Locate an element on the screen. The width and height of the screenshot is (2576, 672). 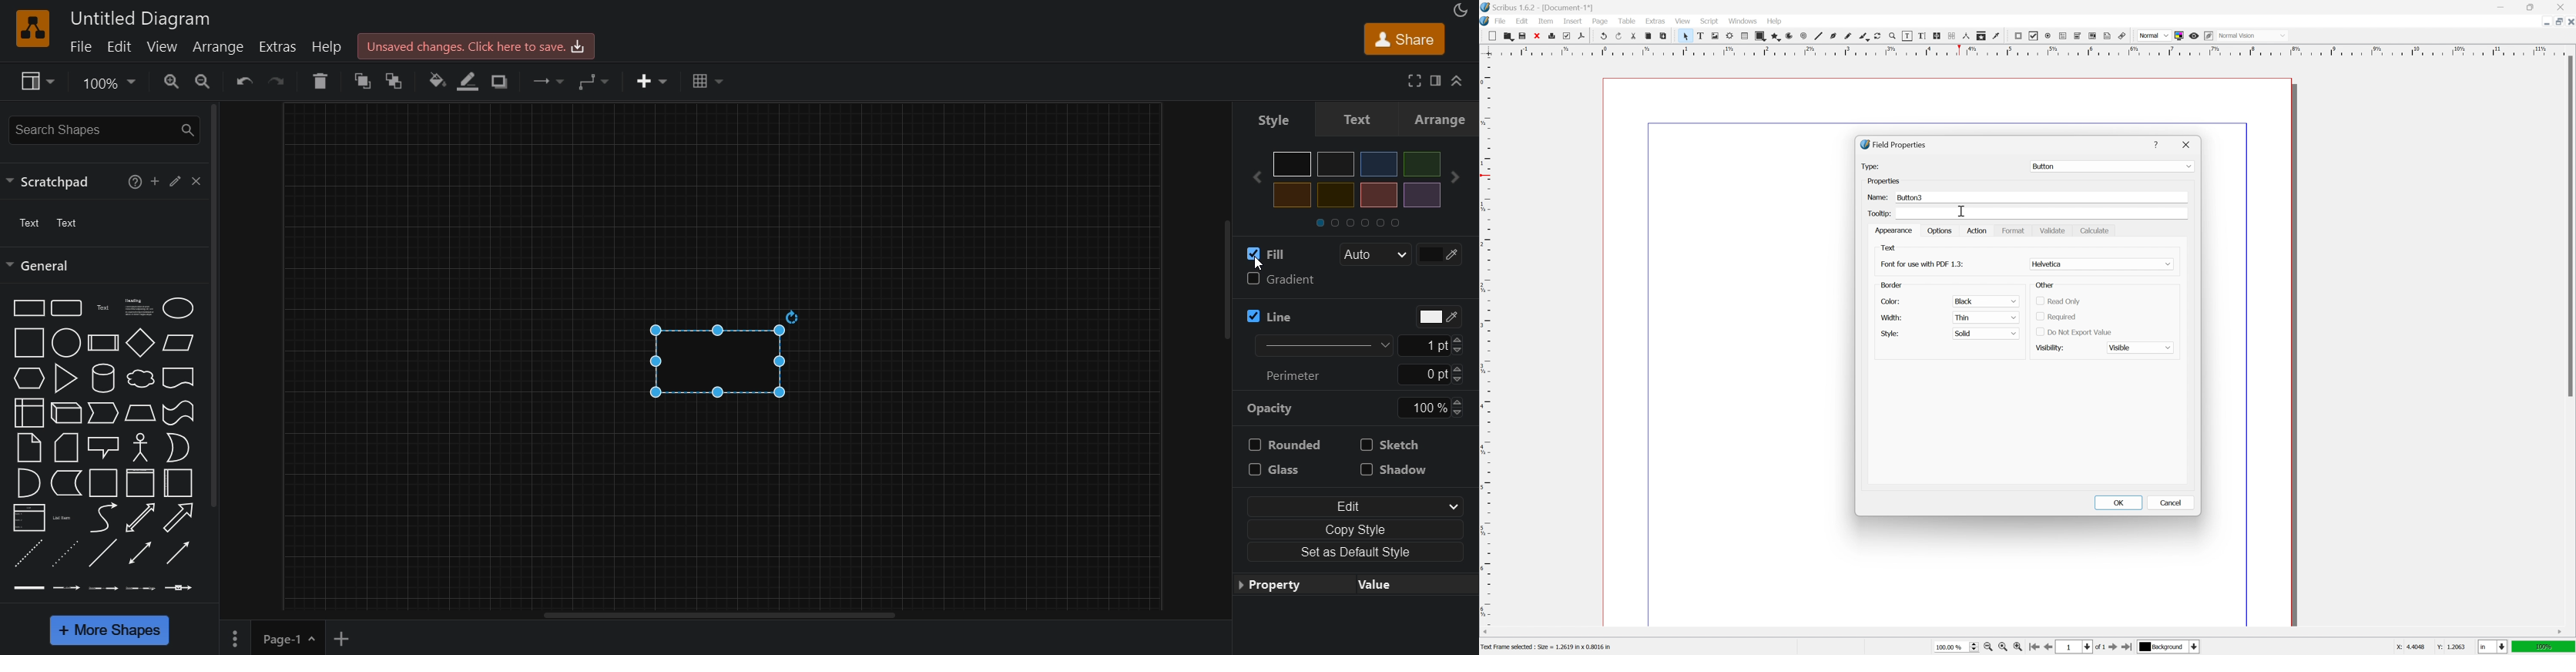
100.00% is located at coordinates (1956, 648).